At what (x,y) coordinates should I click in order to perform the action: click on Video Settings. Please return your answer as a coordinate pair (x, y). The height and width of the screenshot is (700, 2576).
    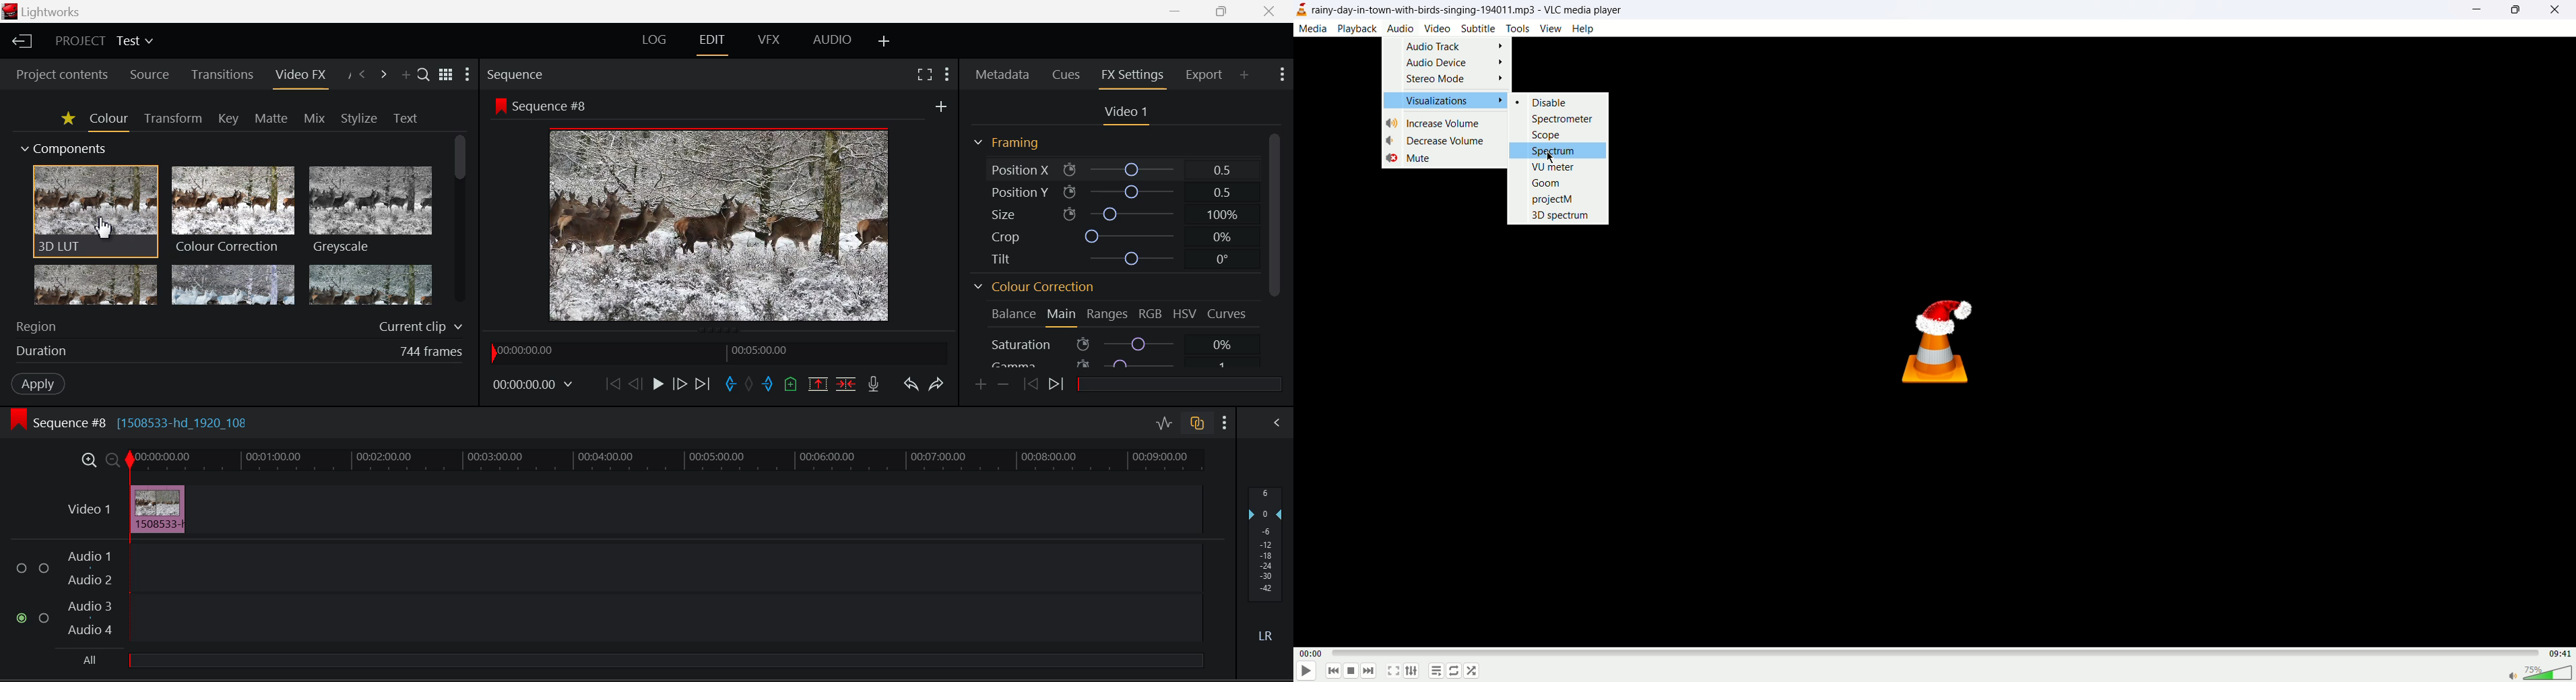
    Looking at the image, I should click on (1129, 115).